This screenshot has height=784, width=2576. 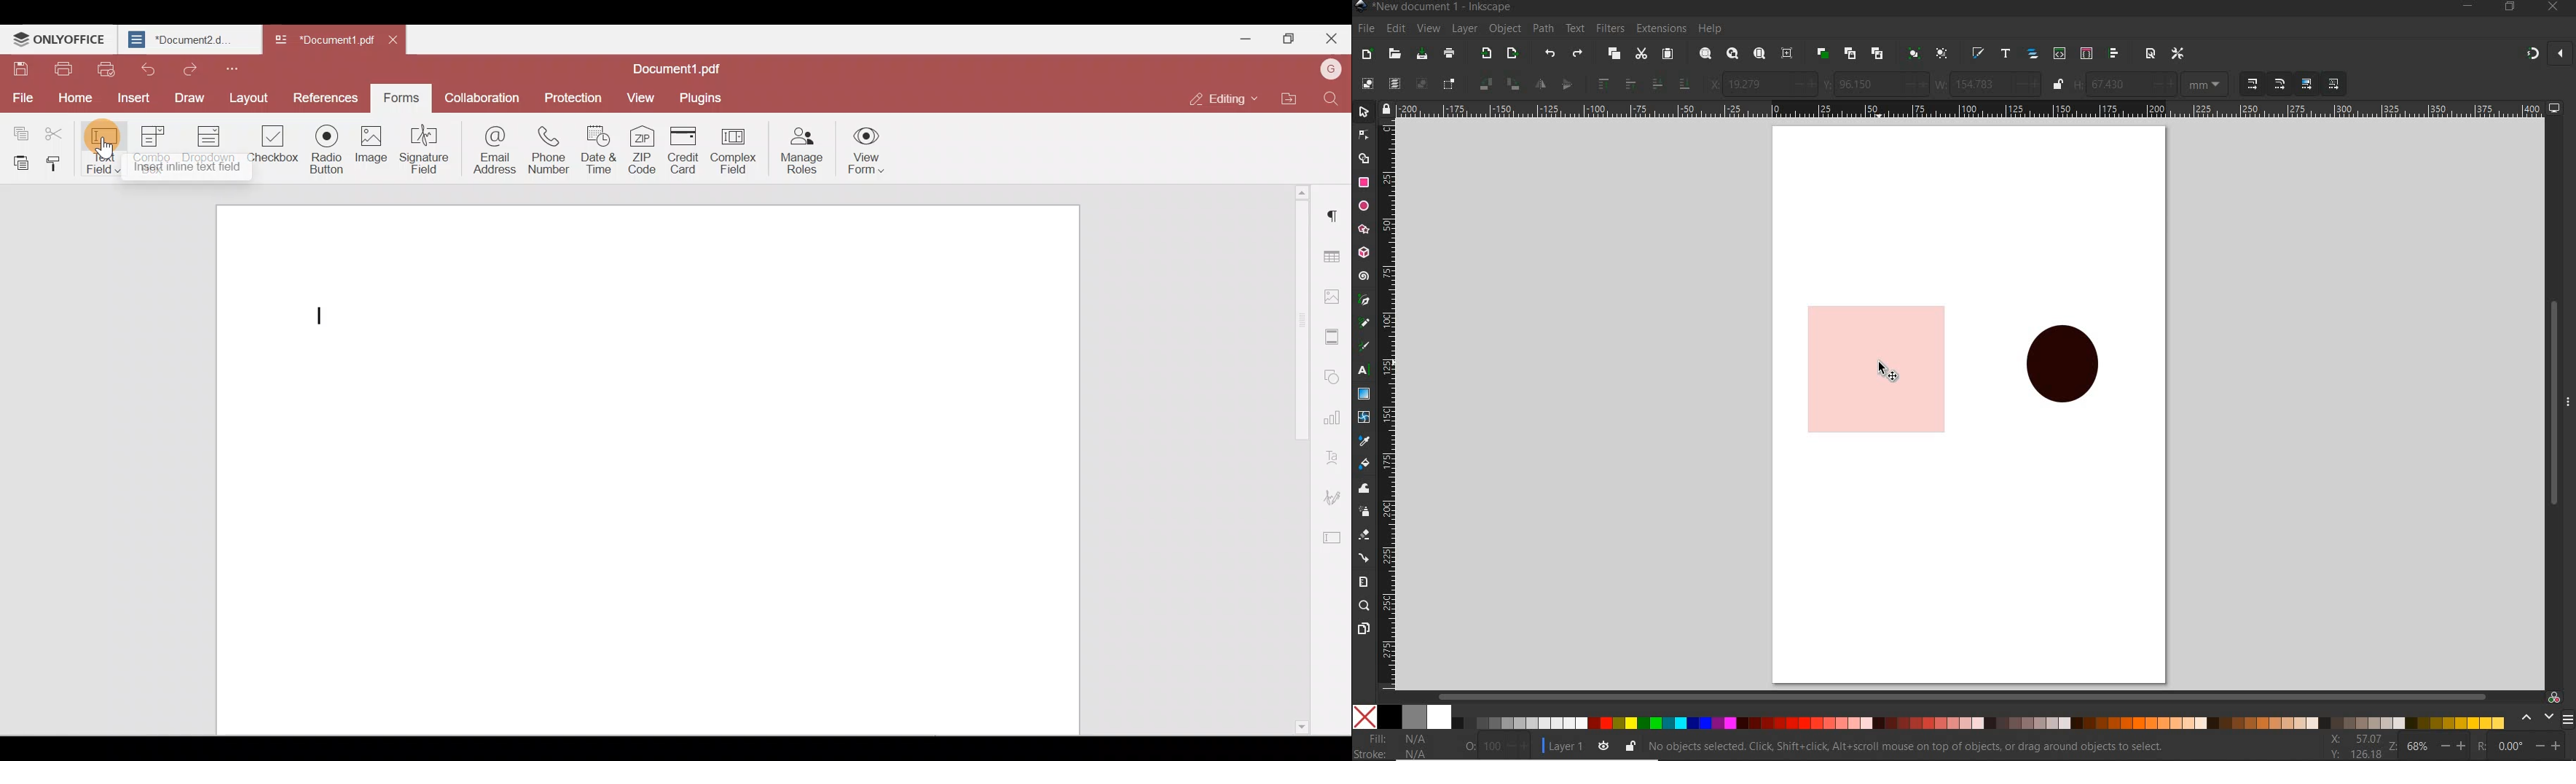 I want to click on *Document2.d., so click(x=187, y=39).